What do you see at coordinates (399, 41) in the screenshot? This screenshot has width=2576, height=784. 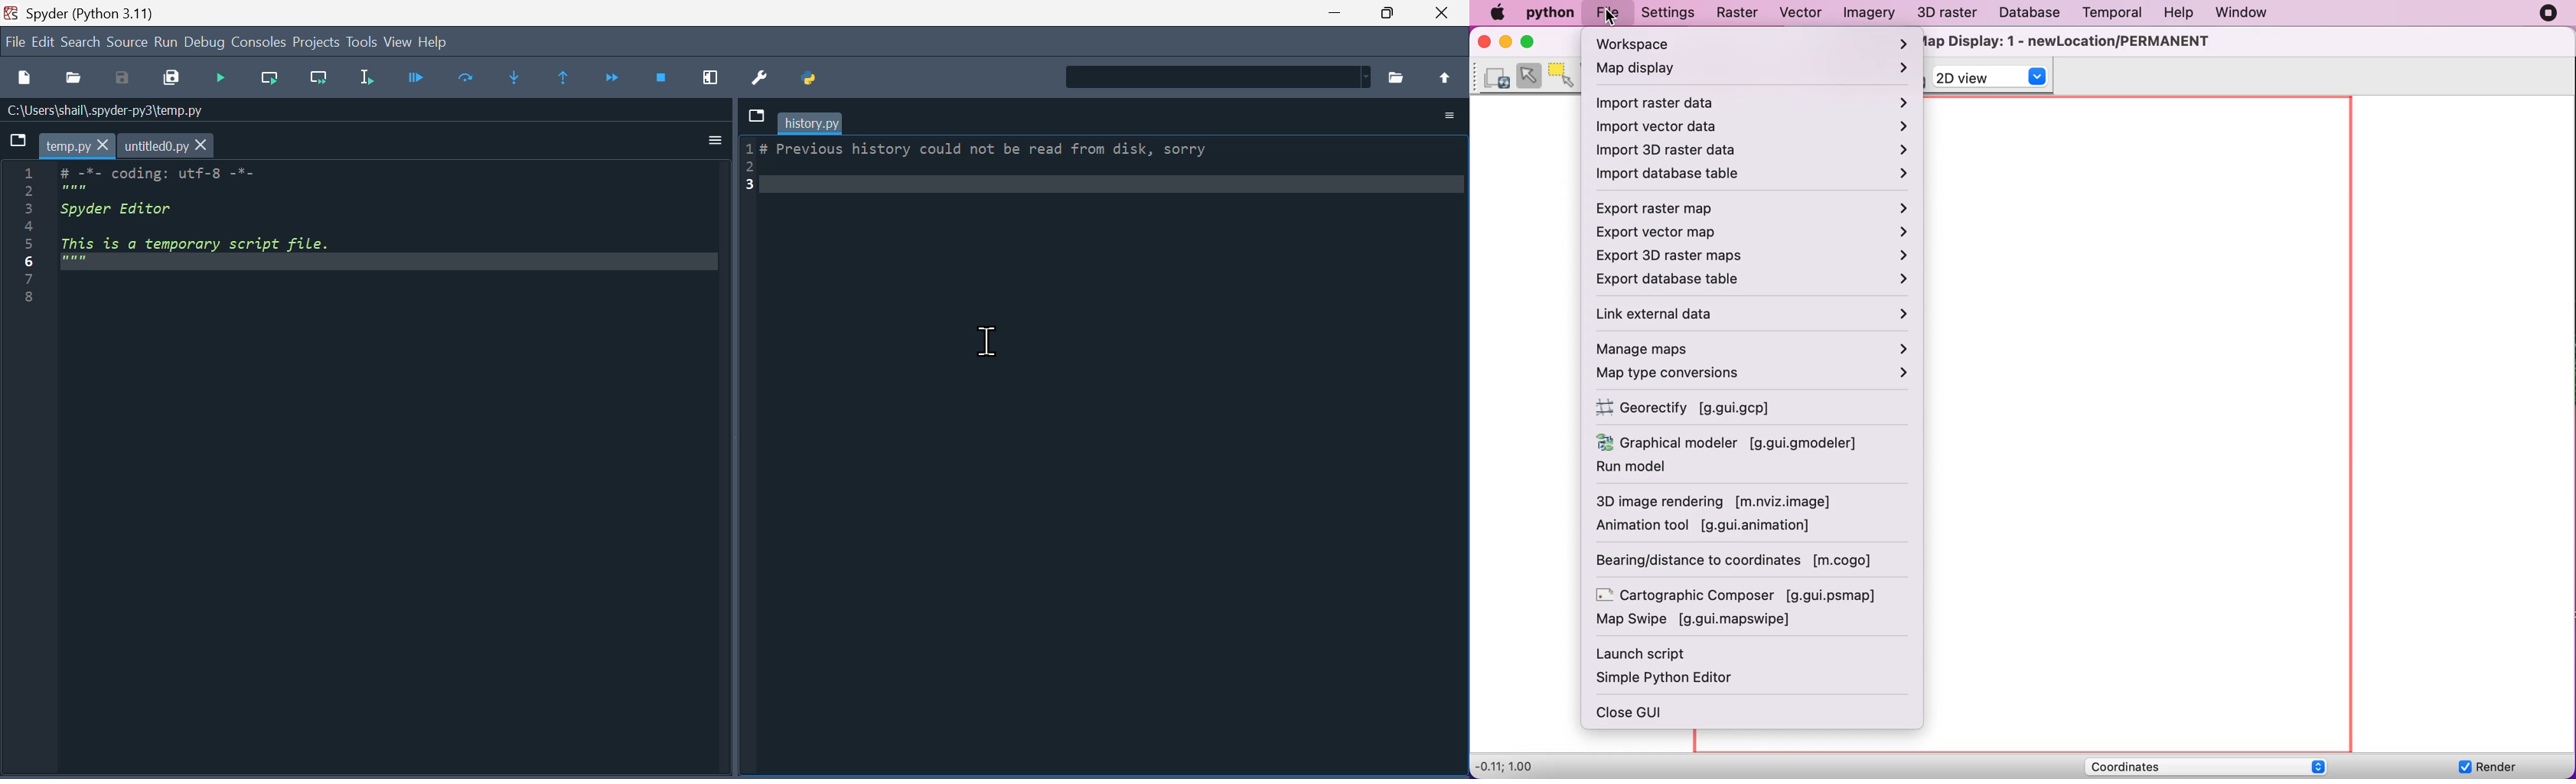 I see `view` at bounding box center [399, 41].